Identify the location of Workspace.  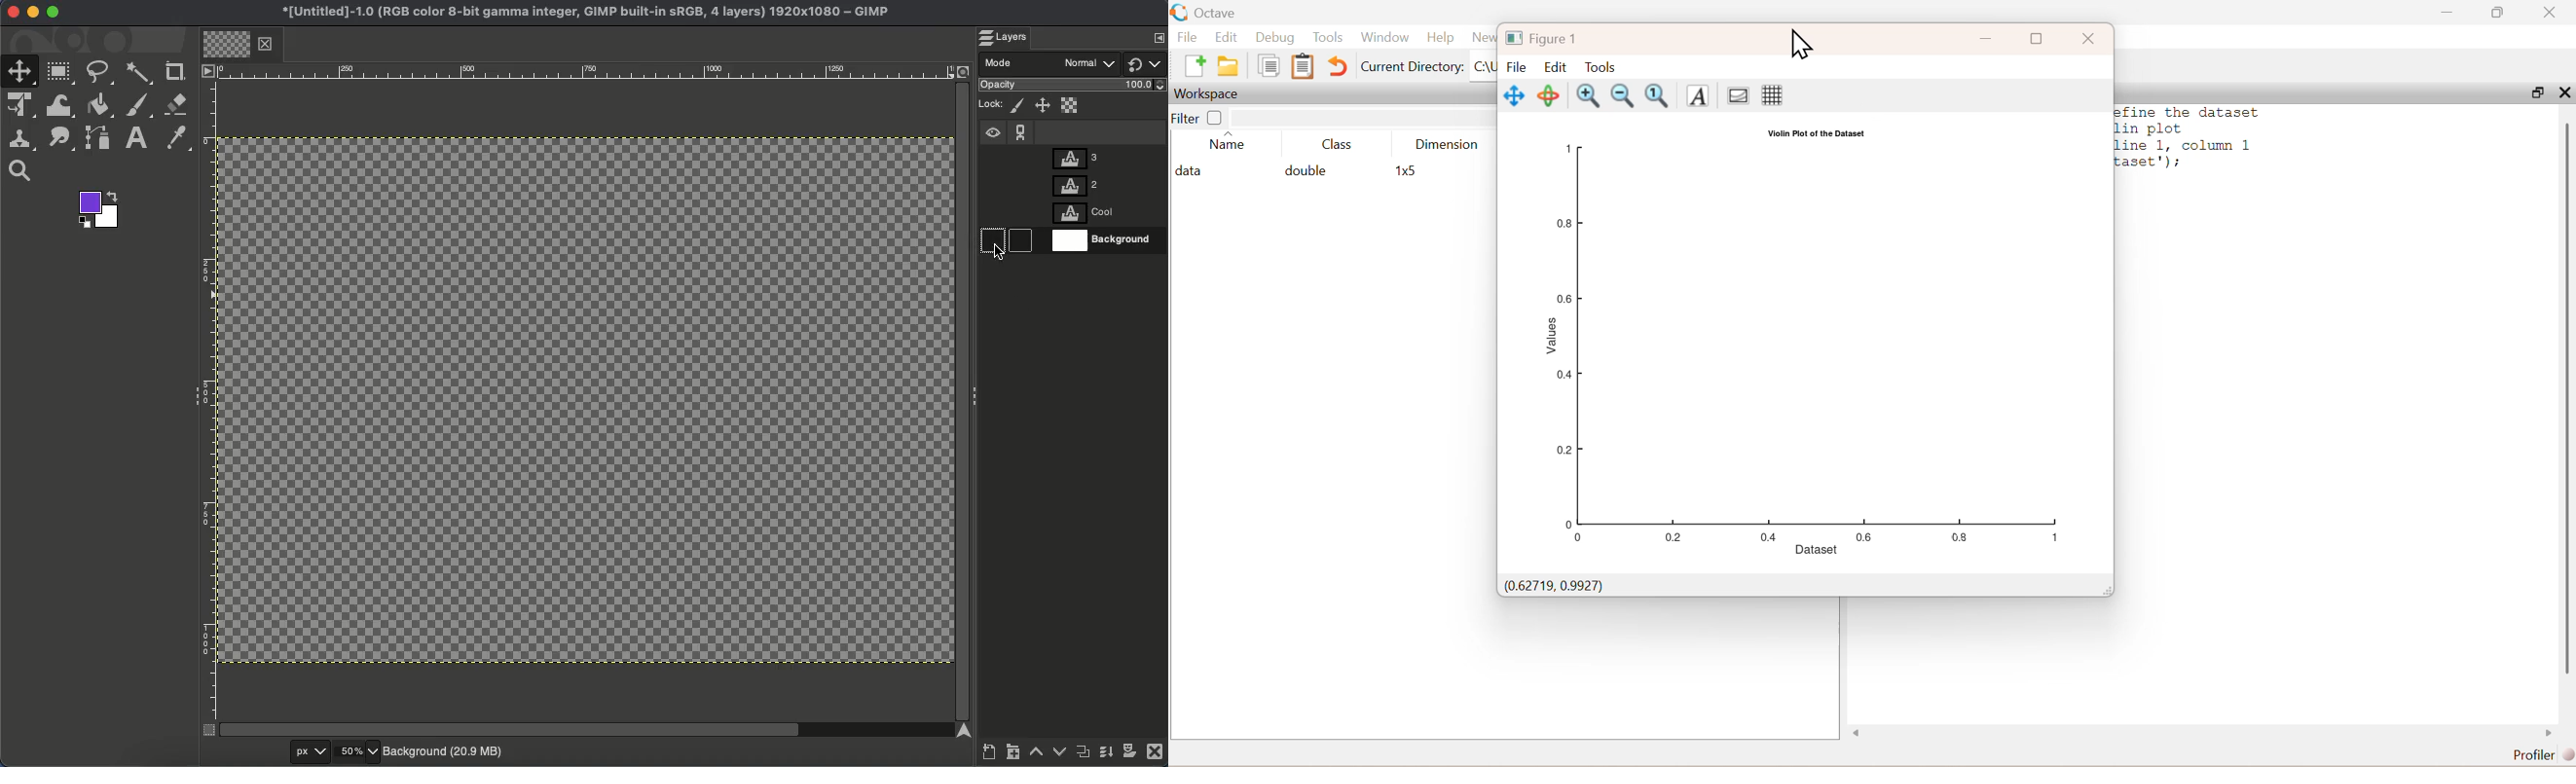
(1206, 95).